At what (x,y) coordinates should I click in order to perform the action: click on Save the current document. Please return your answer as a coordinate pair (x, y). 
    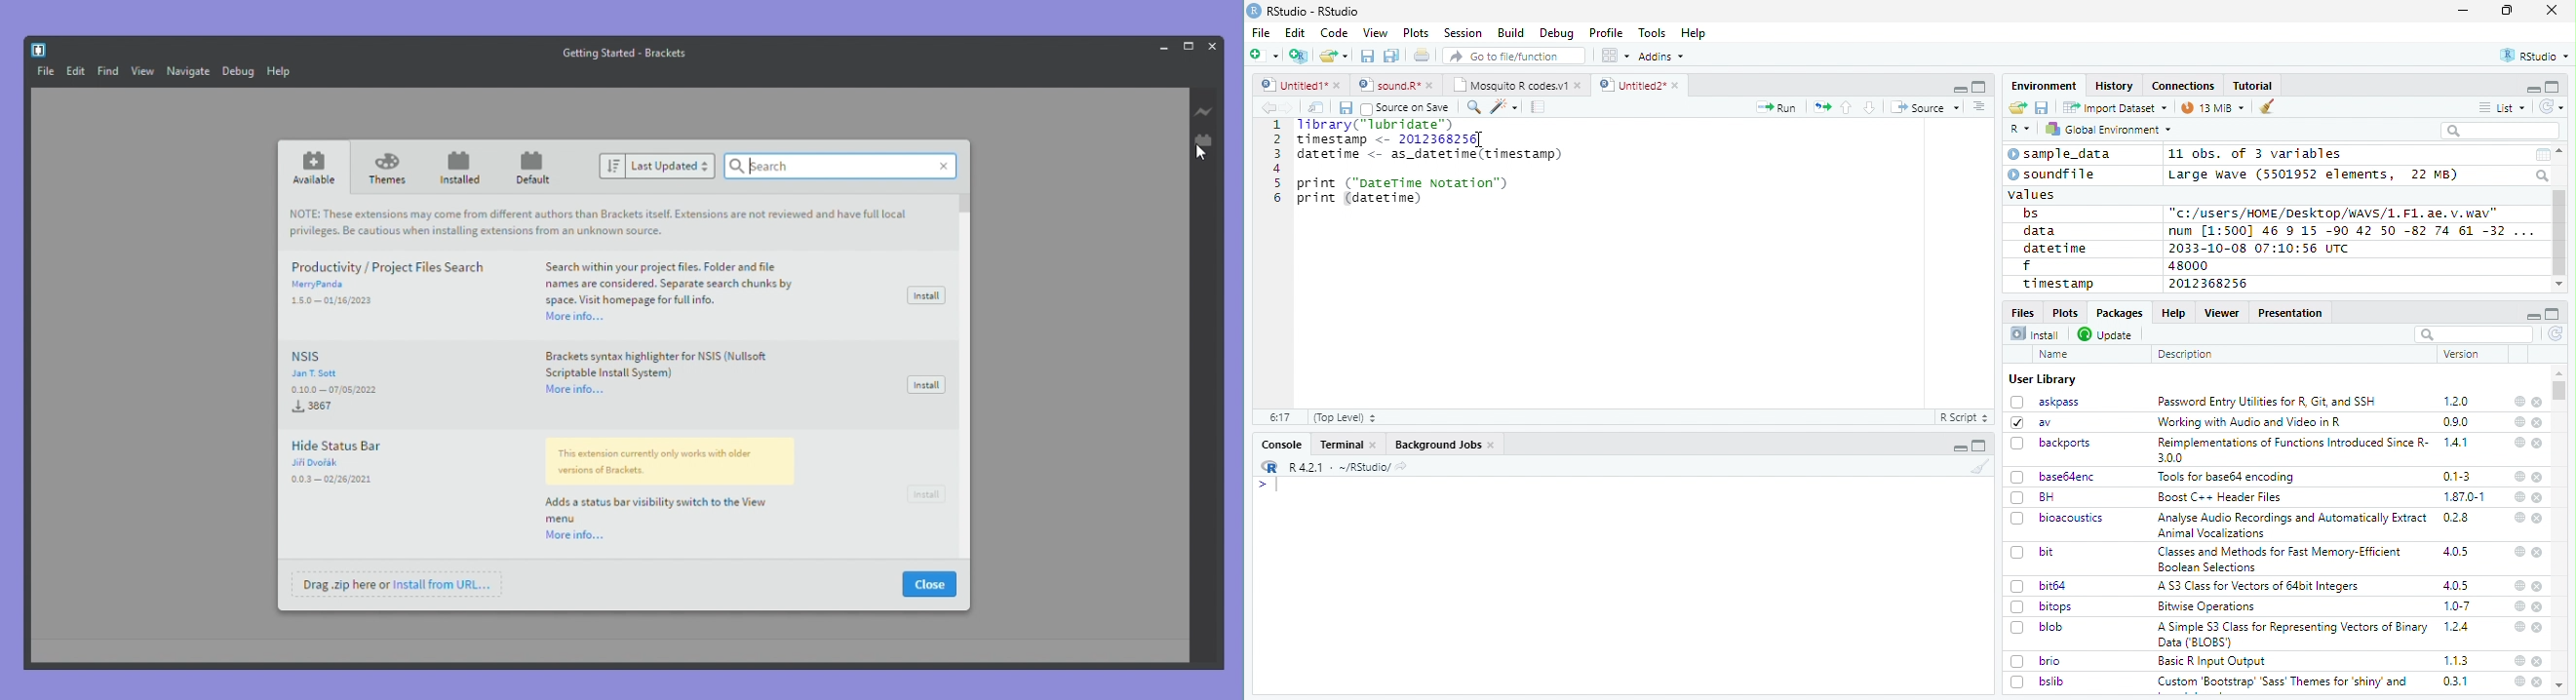
    Looking at the image, I should click on (1368, 57).